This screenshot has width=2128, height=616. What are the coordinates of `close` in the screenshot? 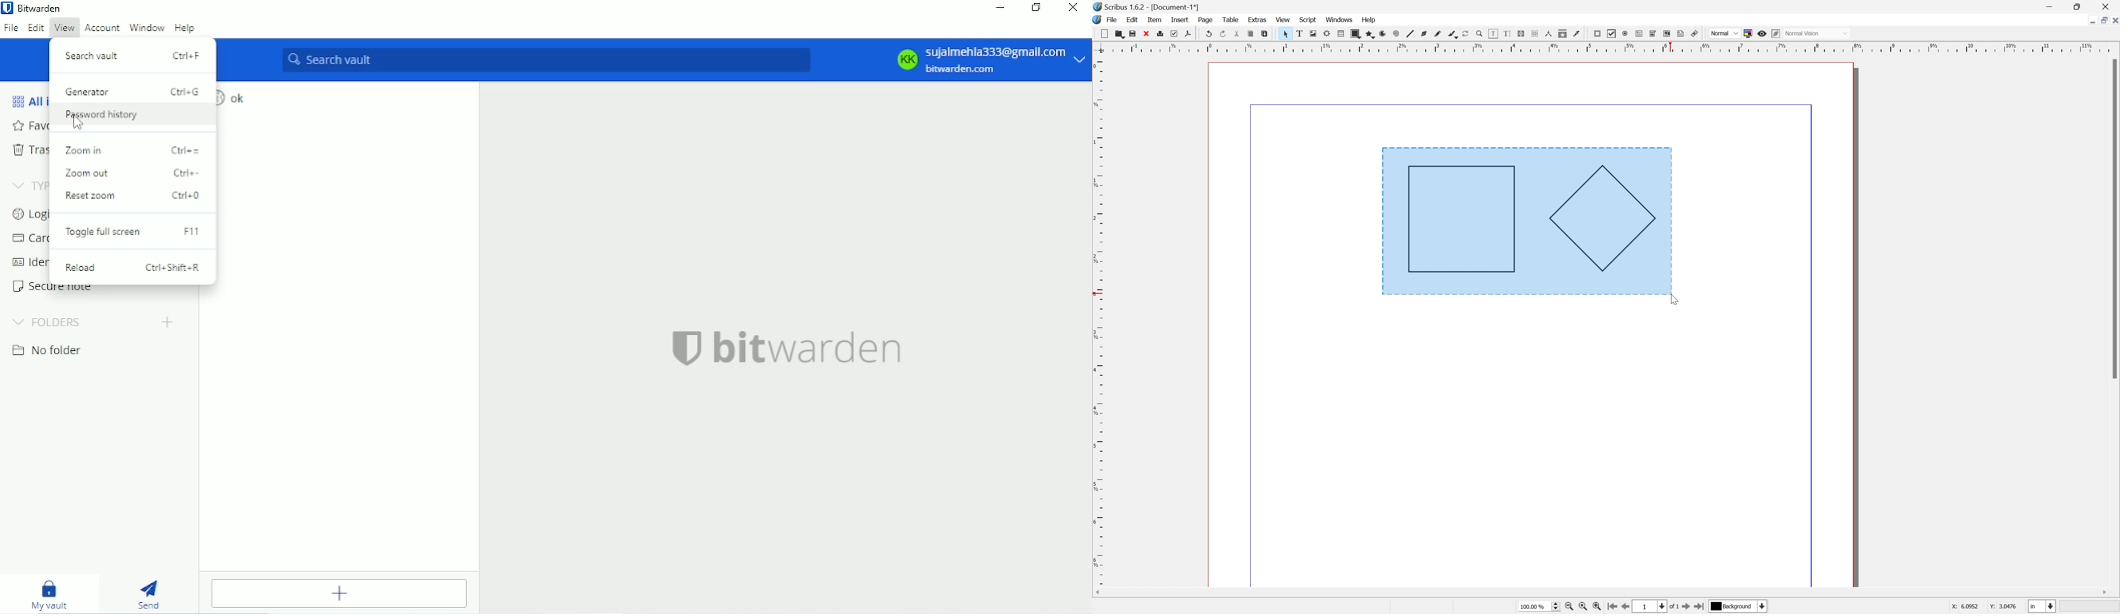 It's located at (1144, 34).